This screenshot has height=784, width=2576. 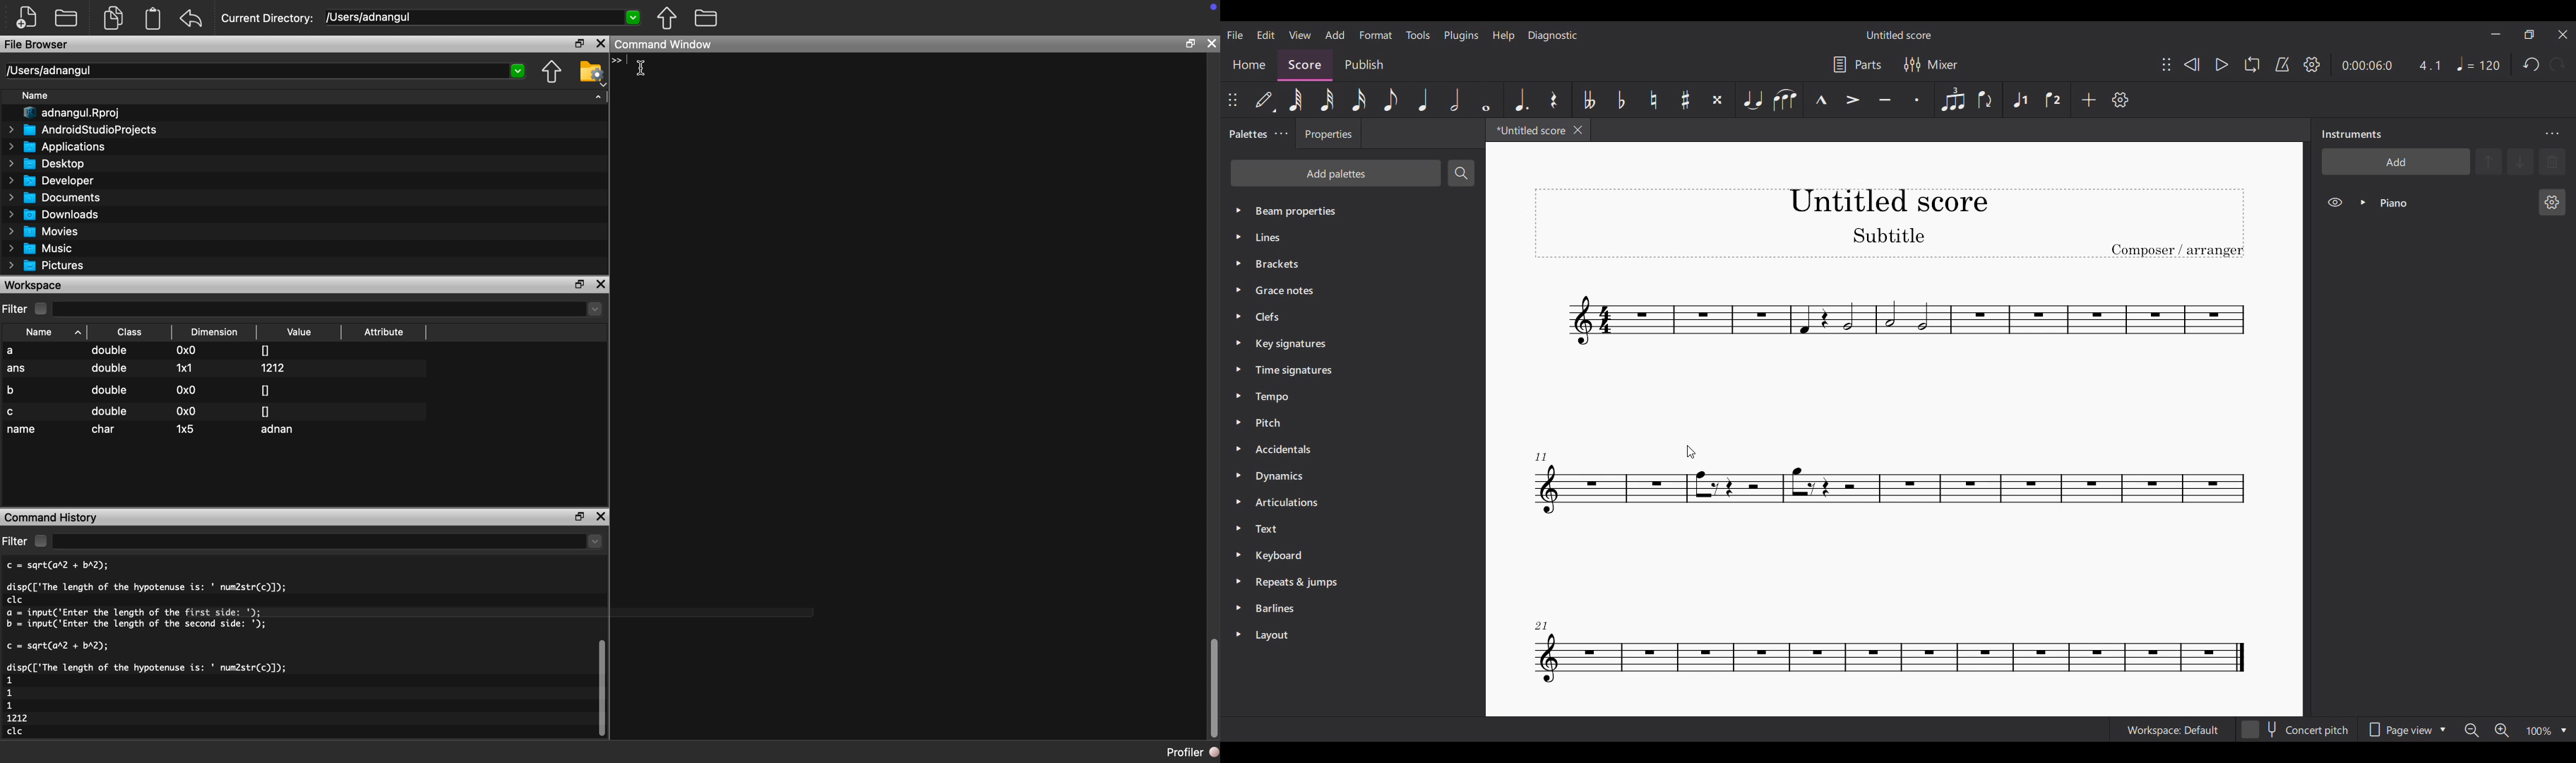 What do you see at coordinates (1889, 223) in the screenshot?
I see `Score title, sub-title and composer / arranger` at bounding box center [1889, 223].